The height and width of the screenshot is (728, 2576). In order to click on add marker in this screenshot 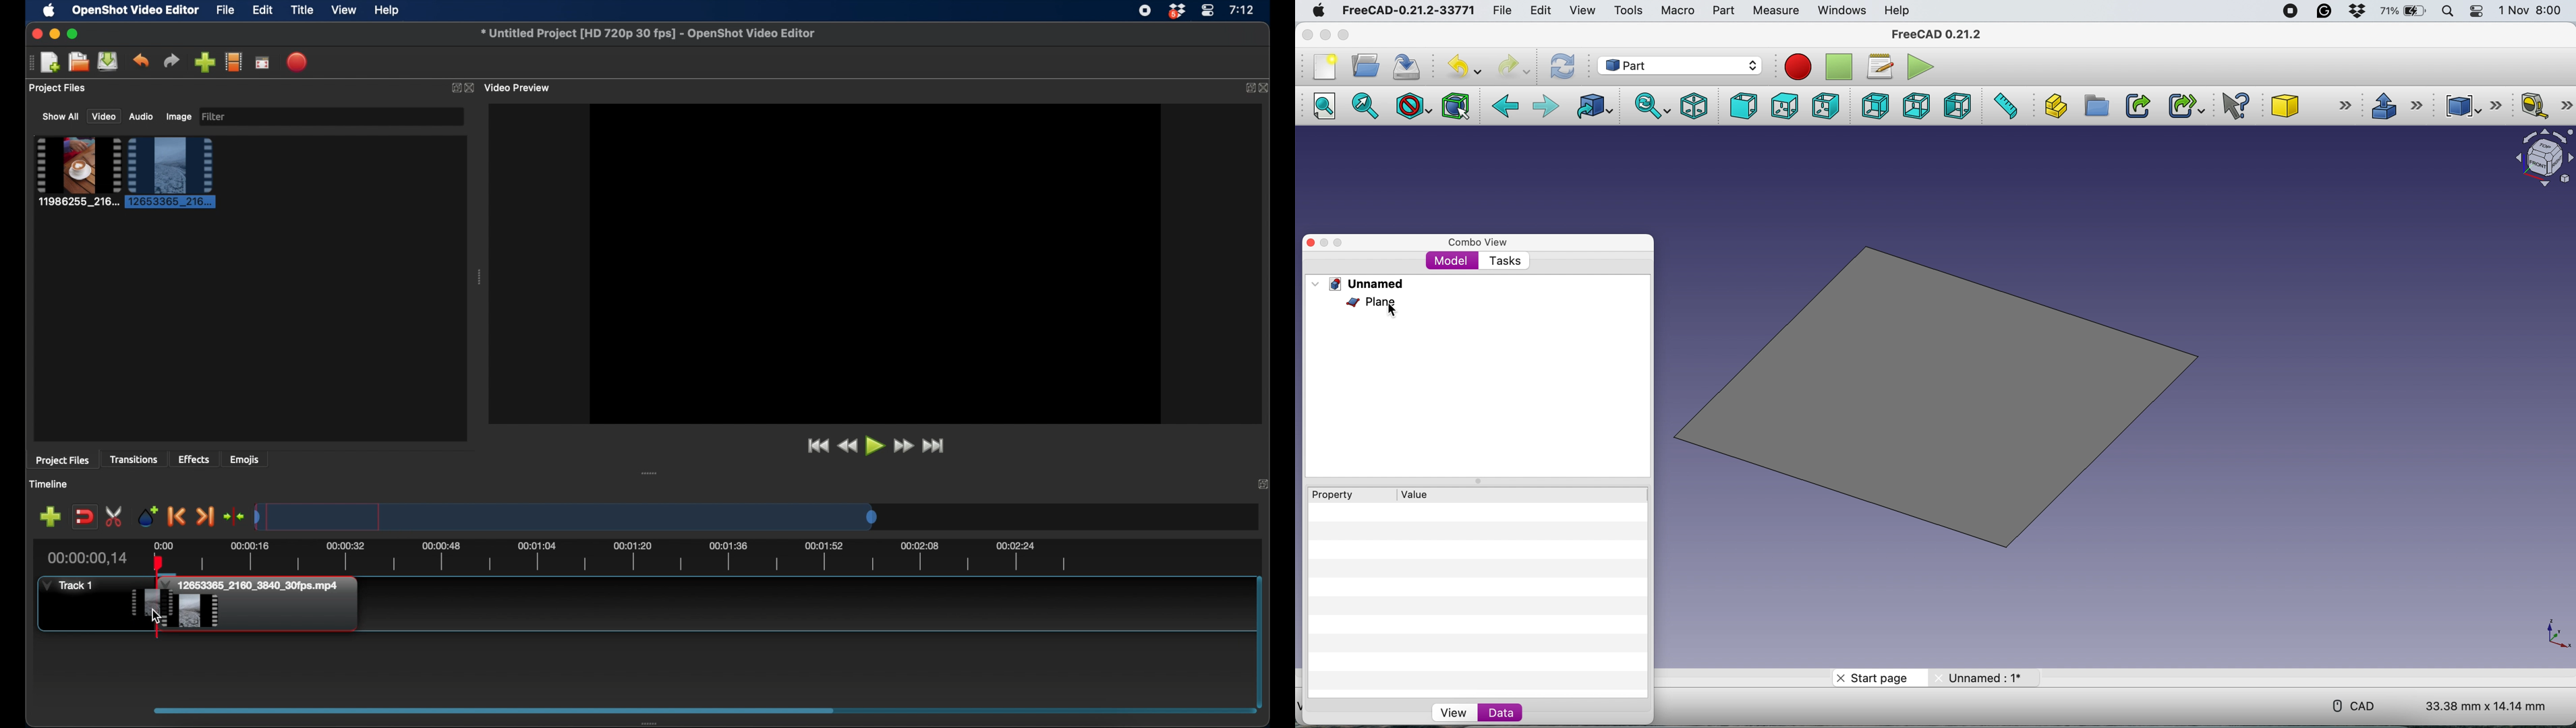, I will do `click(146, 516)`.